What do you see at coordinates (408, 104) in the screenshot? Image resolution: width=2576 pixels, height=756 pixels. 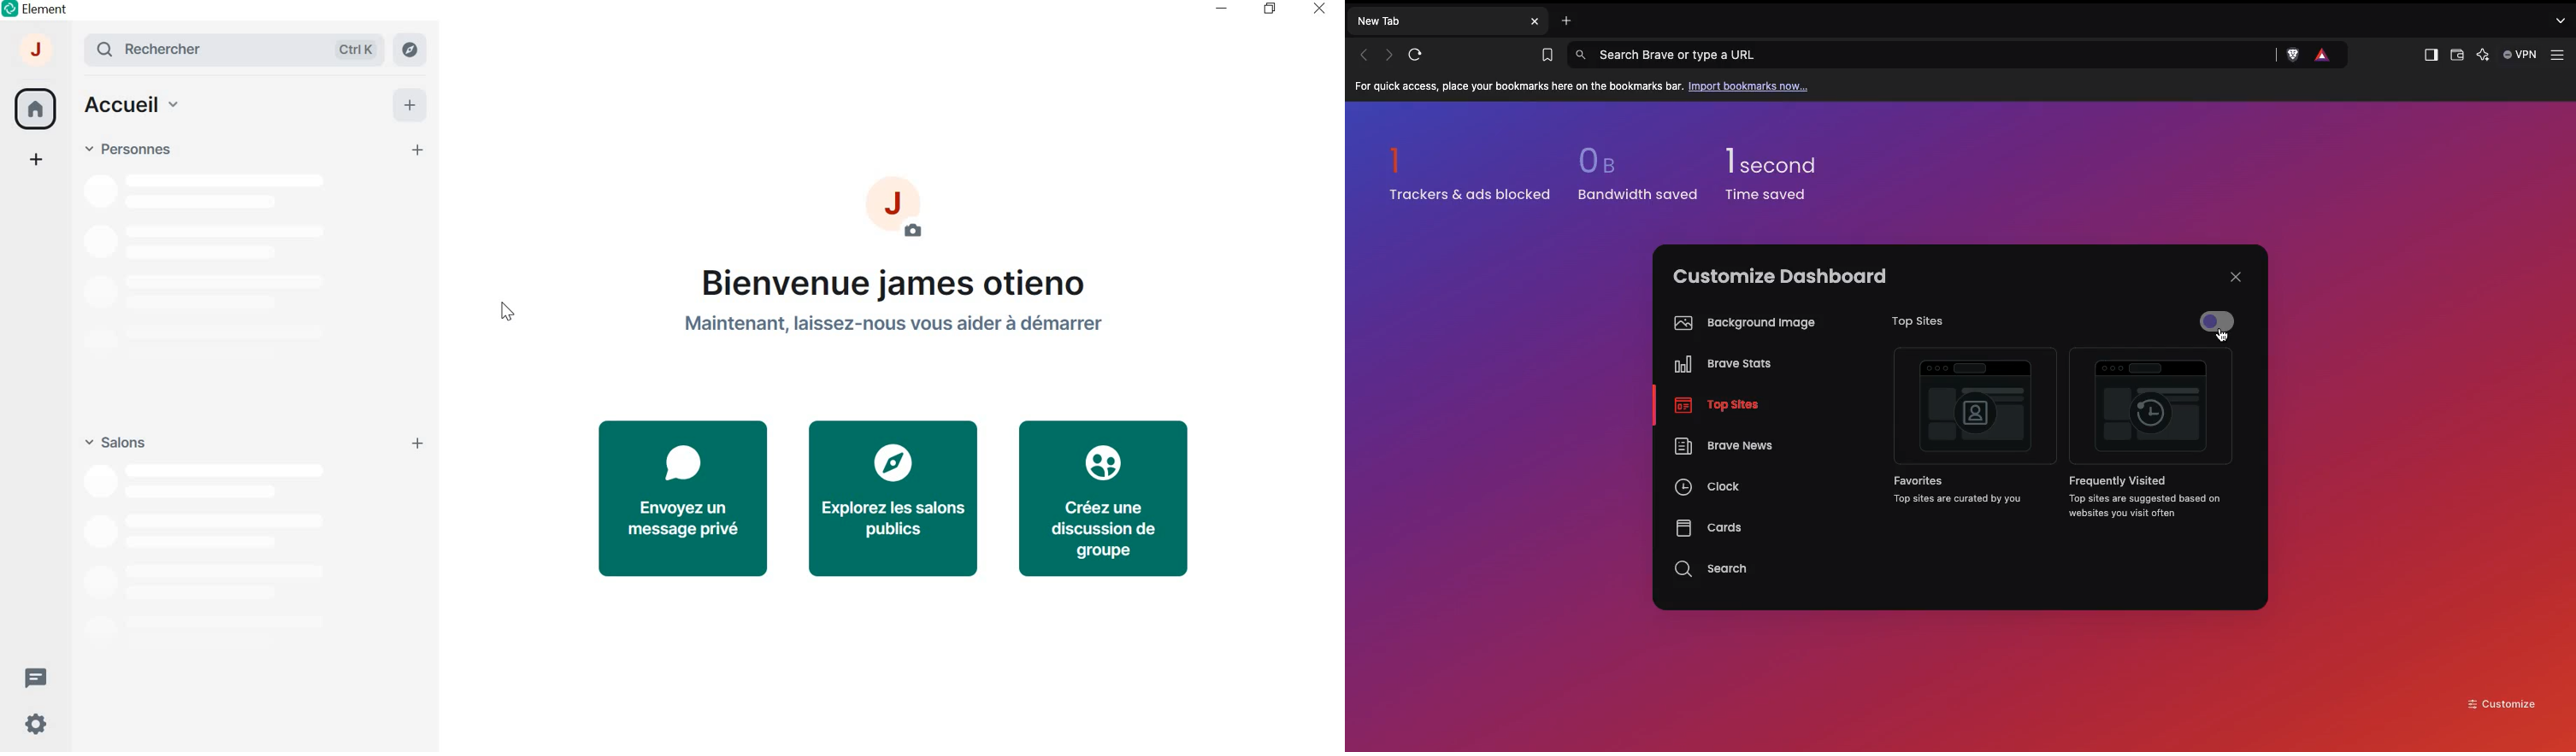 I see `ADD` at bounding box center [408, 104].